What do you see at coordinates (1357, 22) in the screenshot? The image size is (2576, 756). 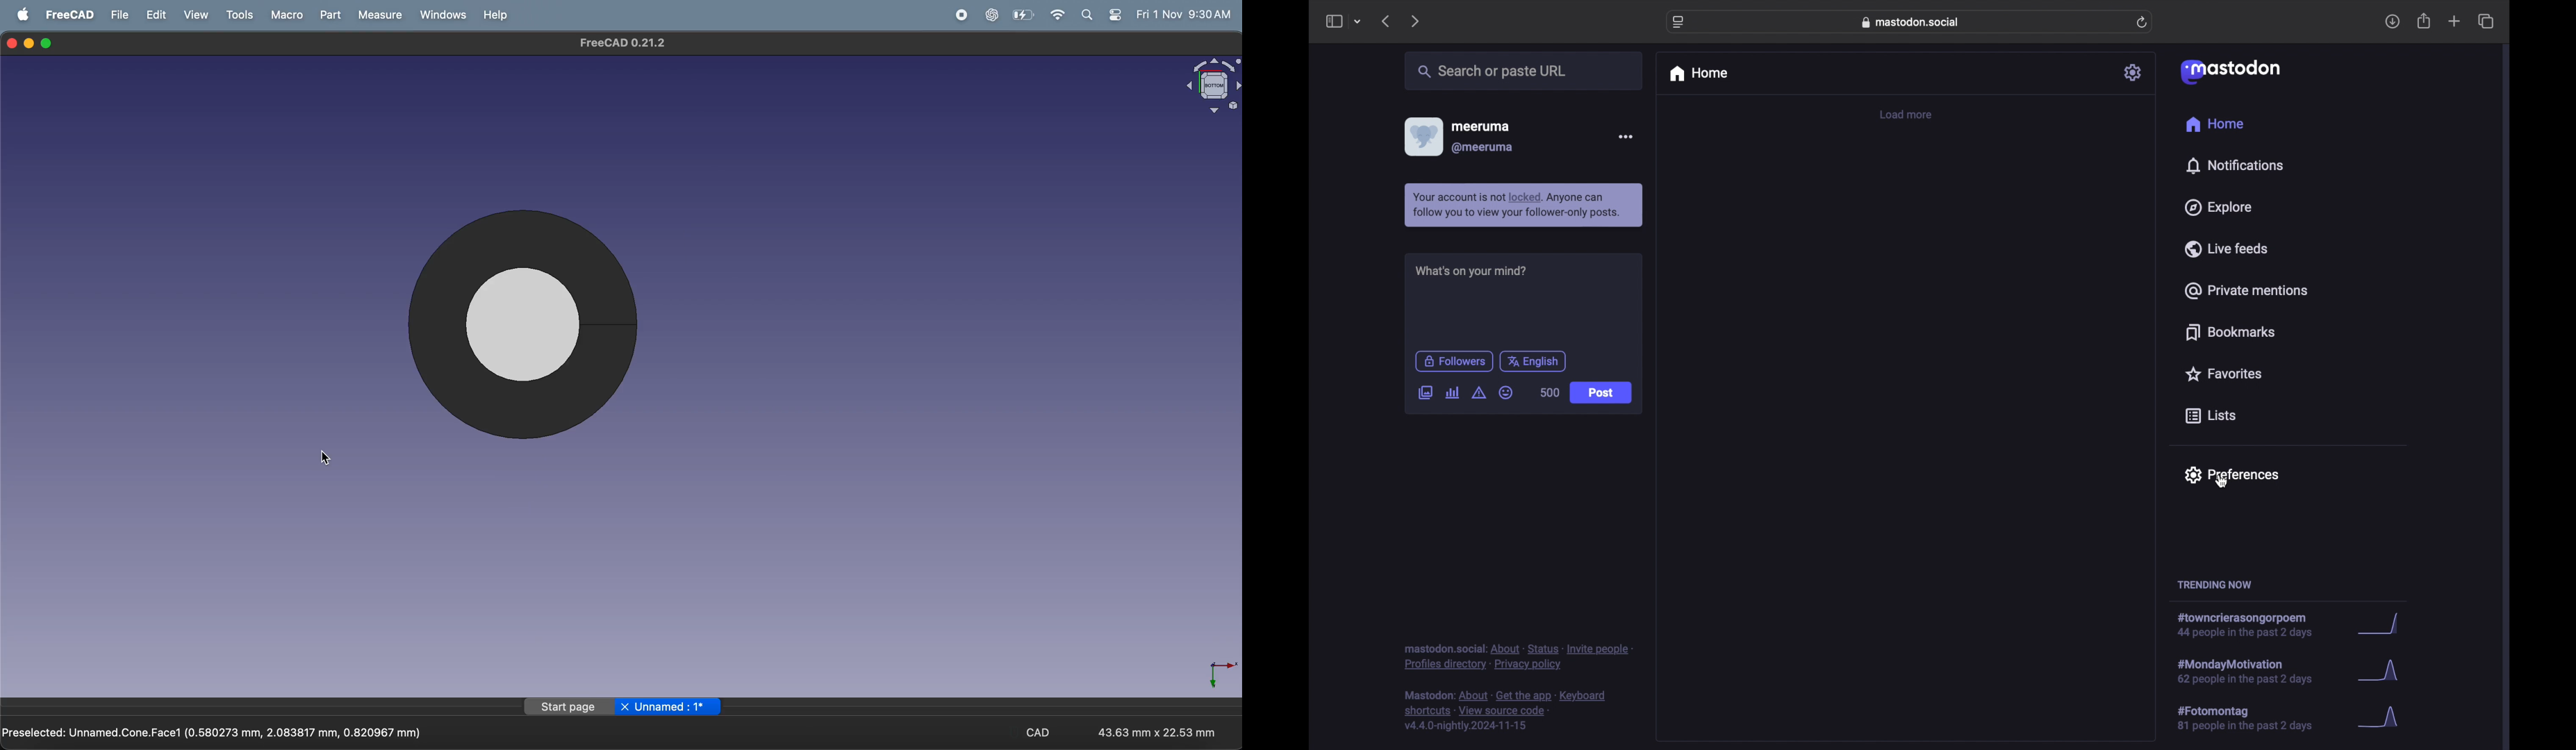 I see `tab group picker` at bounding box center [1357, 22].